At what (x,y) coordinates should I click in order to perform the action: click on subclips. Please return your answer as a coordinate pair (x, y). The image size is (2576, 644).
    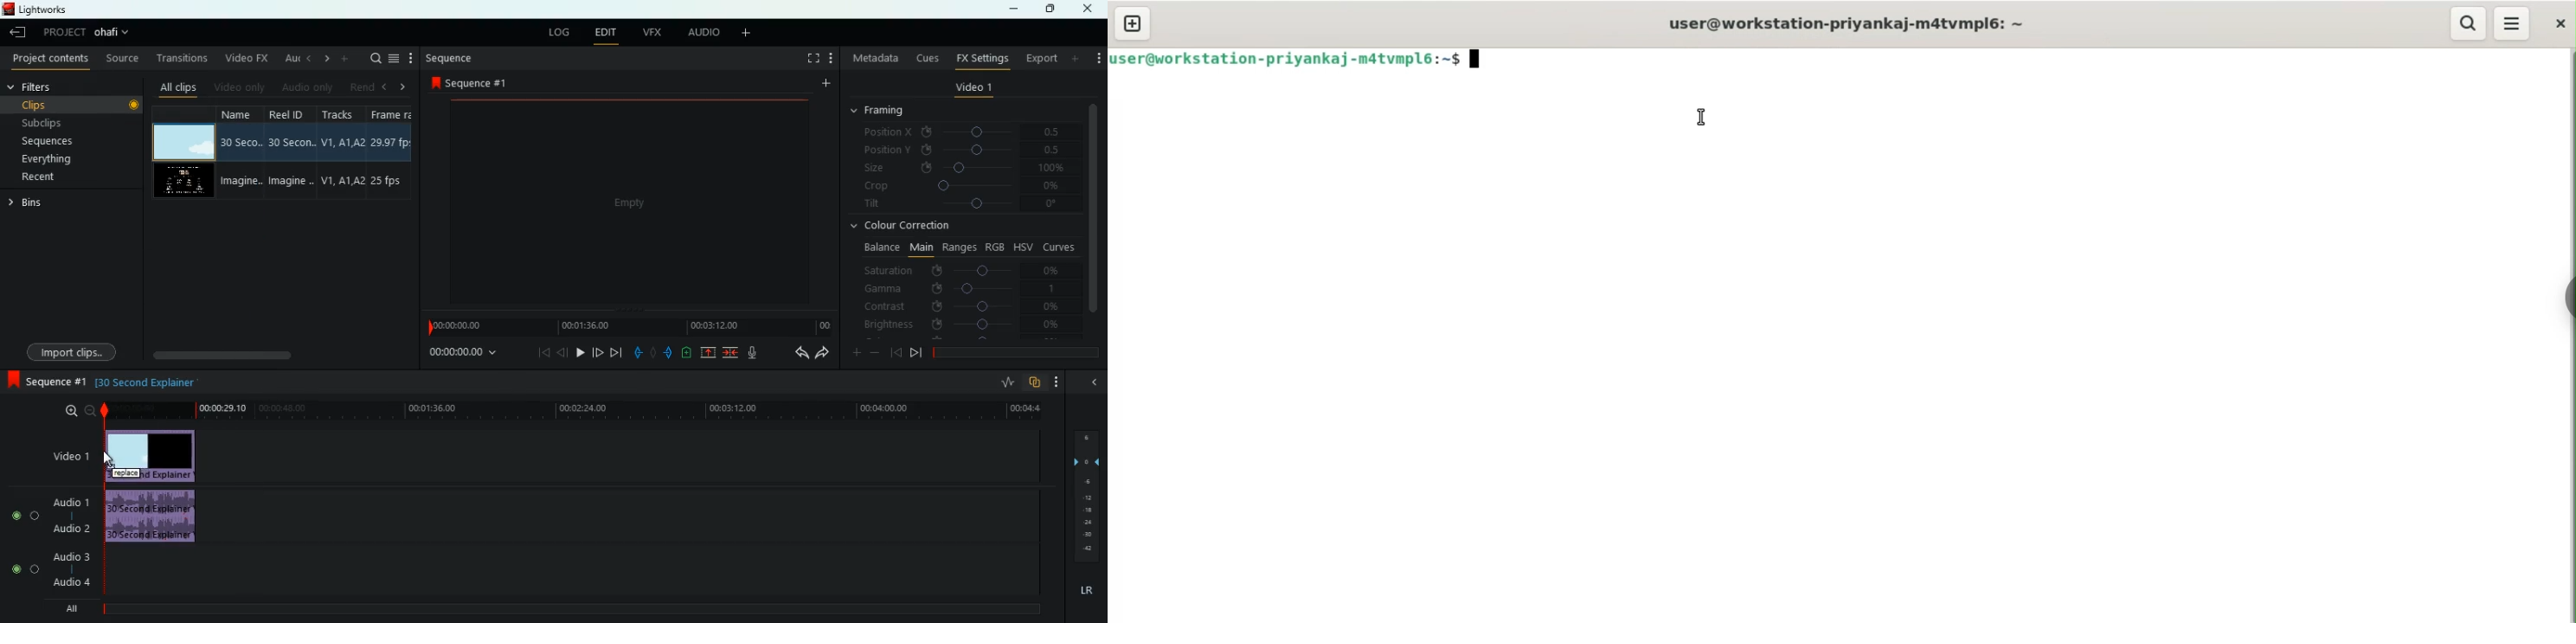
    Looking at the image, I should click on (67, 121).